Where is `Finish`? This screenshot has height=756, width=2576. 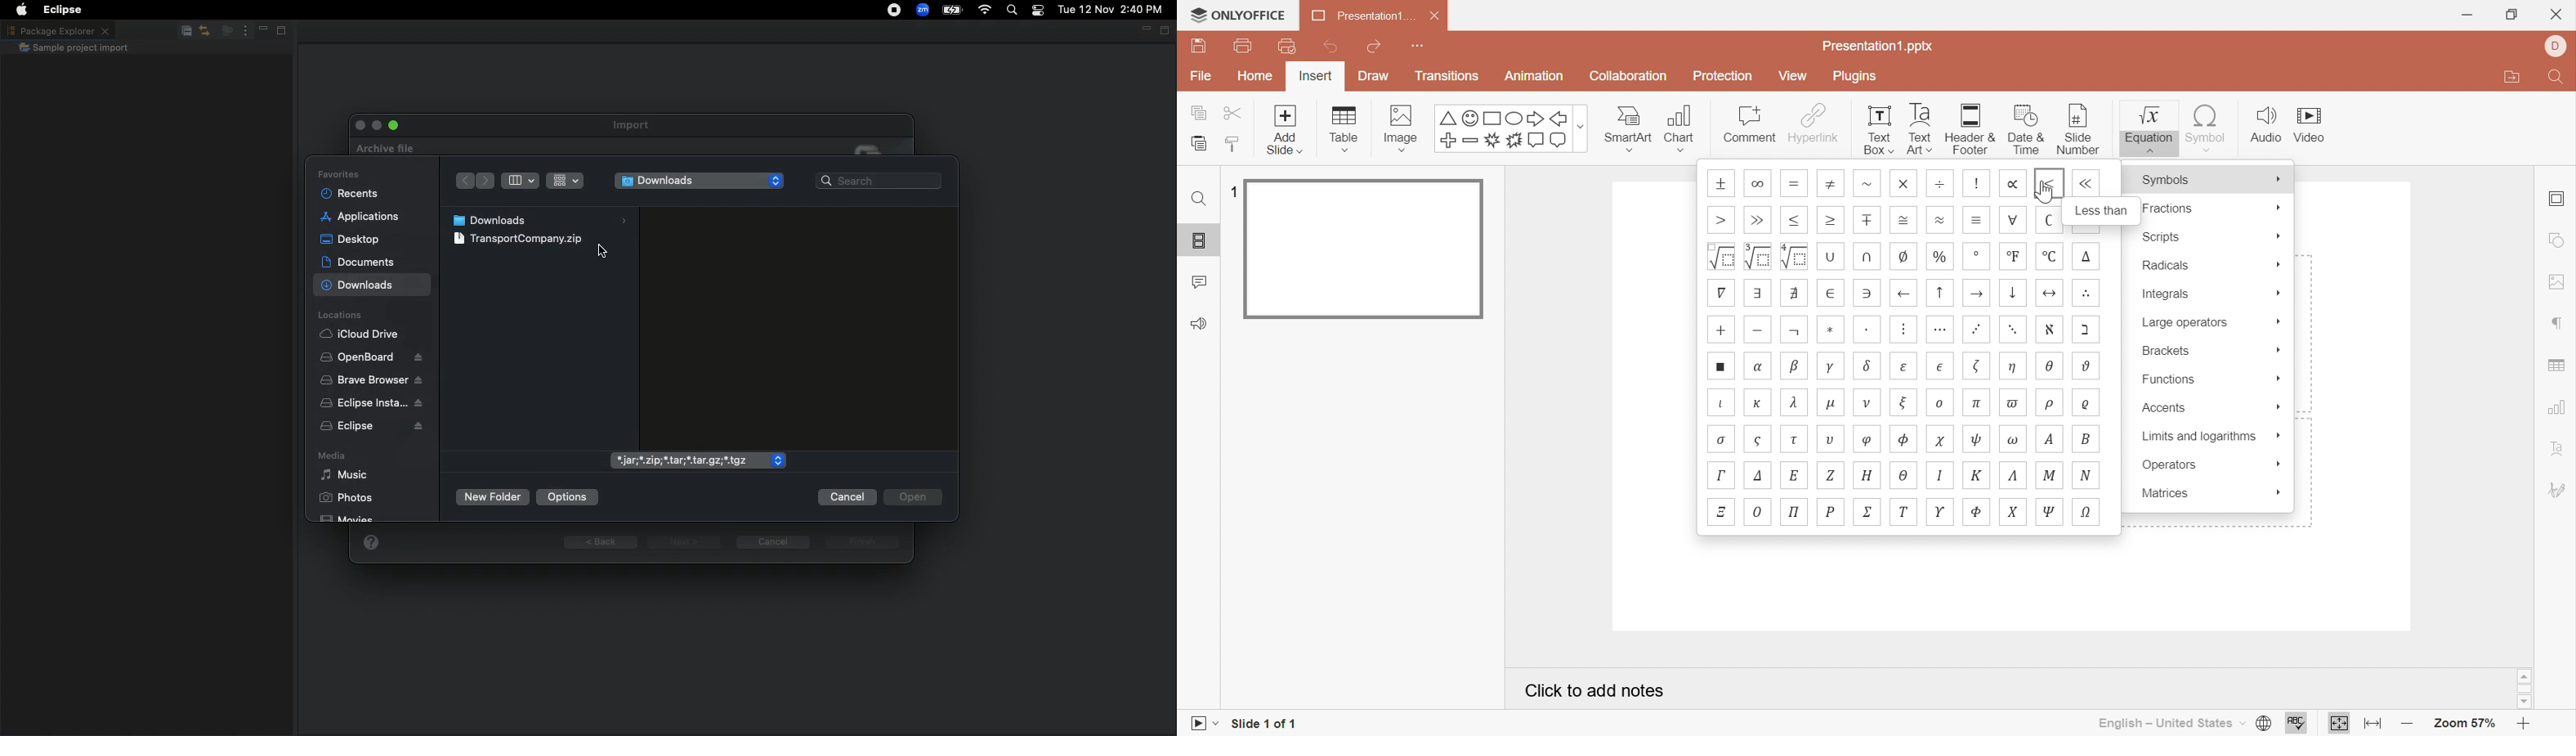
Finish is located at coordinates (861, 544).